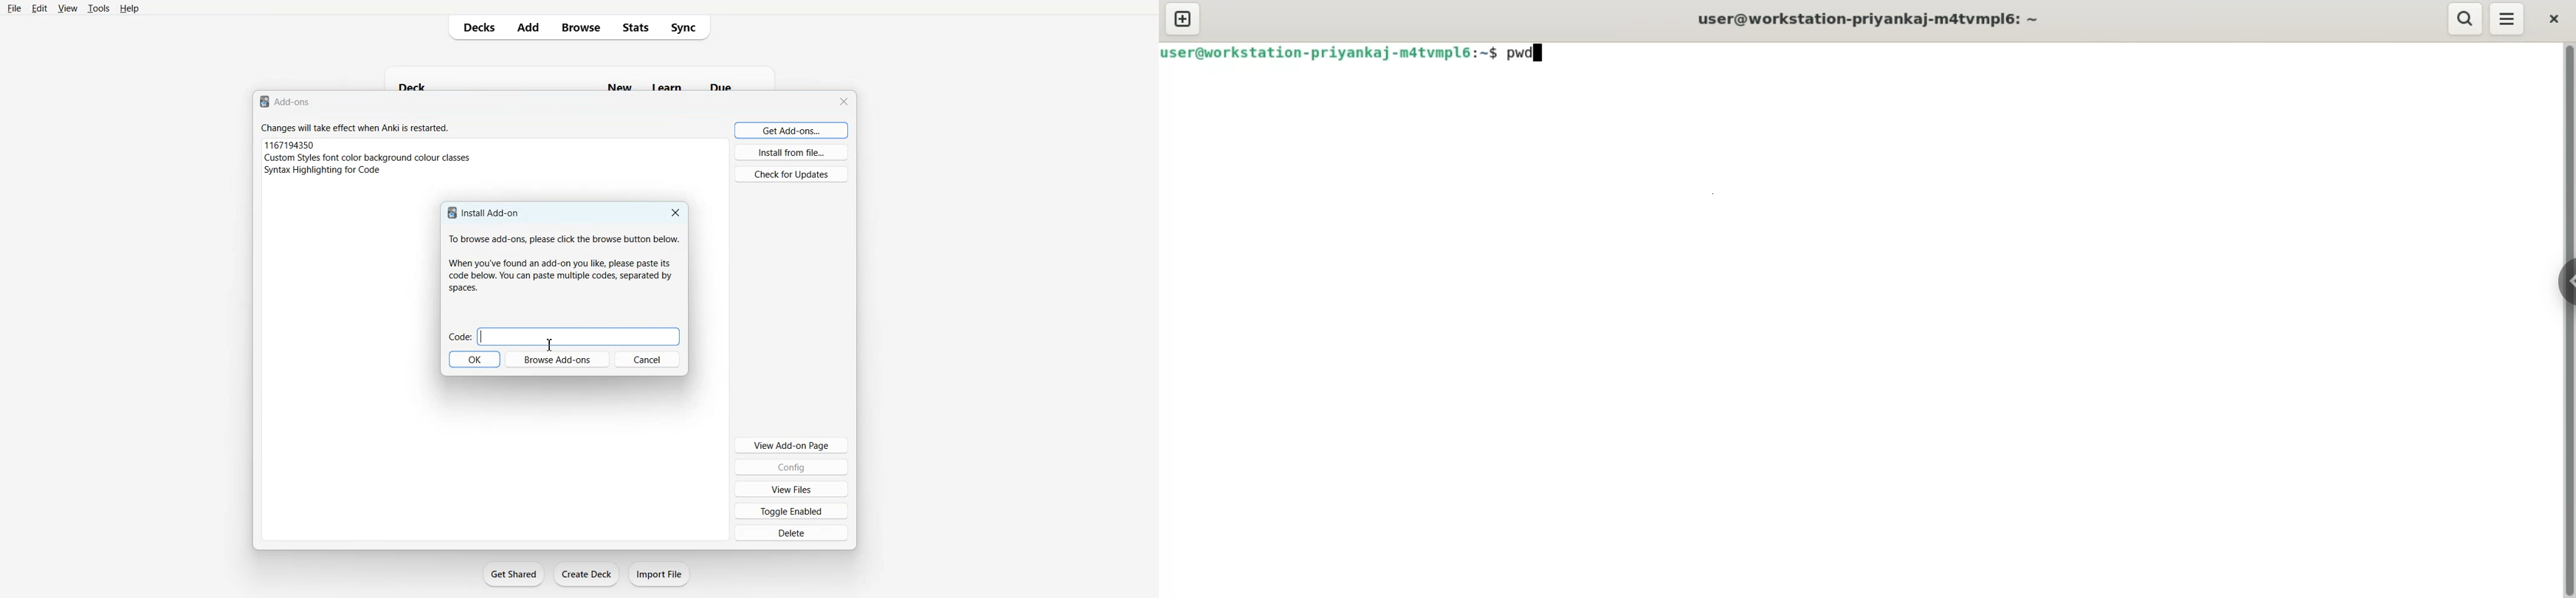 This screenshot has height=616, width=2576. Describe the element at coordinates (290, 144) in the screenshot. I see `1167194350` at that location.